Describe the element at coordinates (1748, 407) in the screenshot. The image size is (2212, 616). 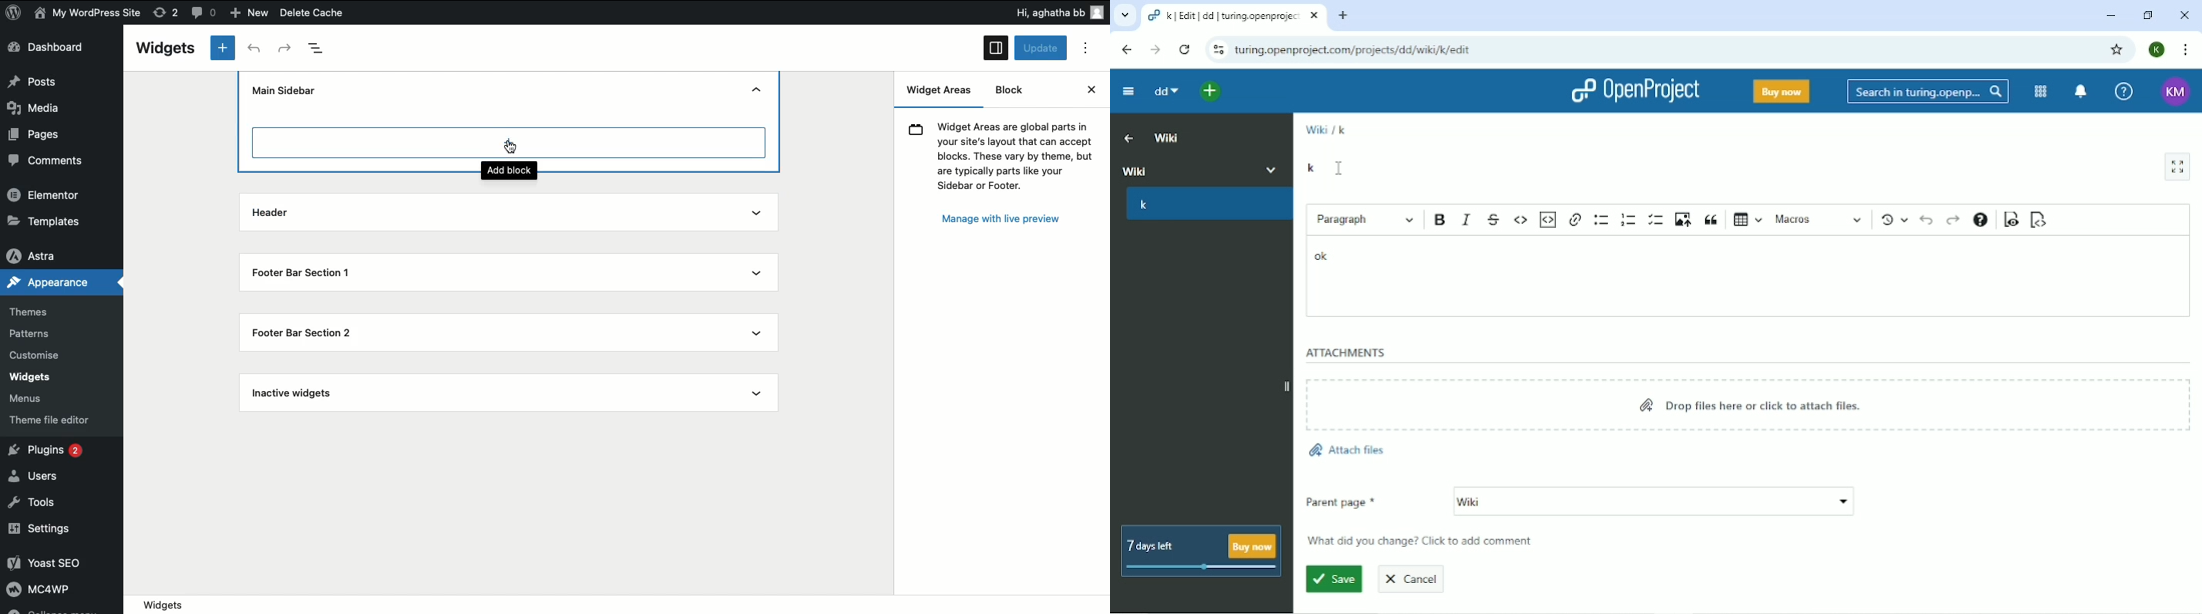
I see `Drop files here or click to attach files.` at that location.